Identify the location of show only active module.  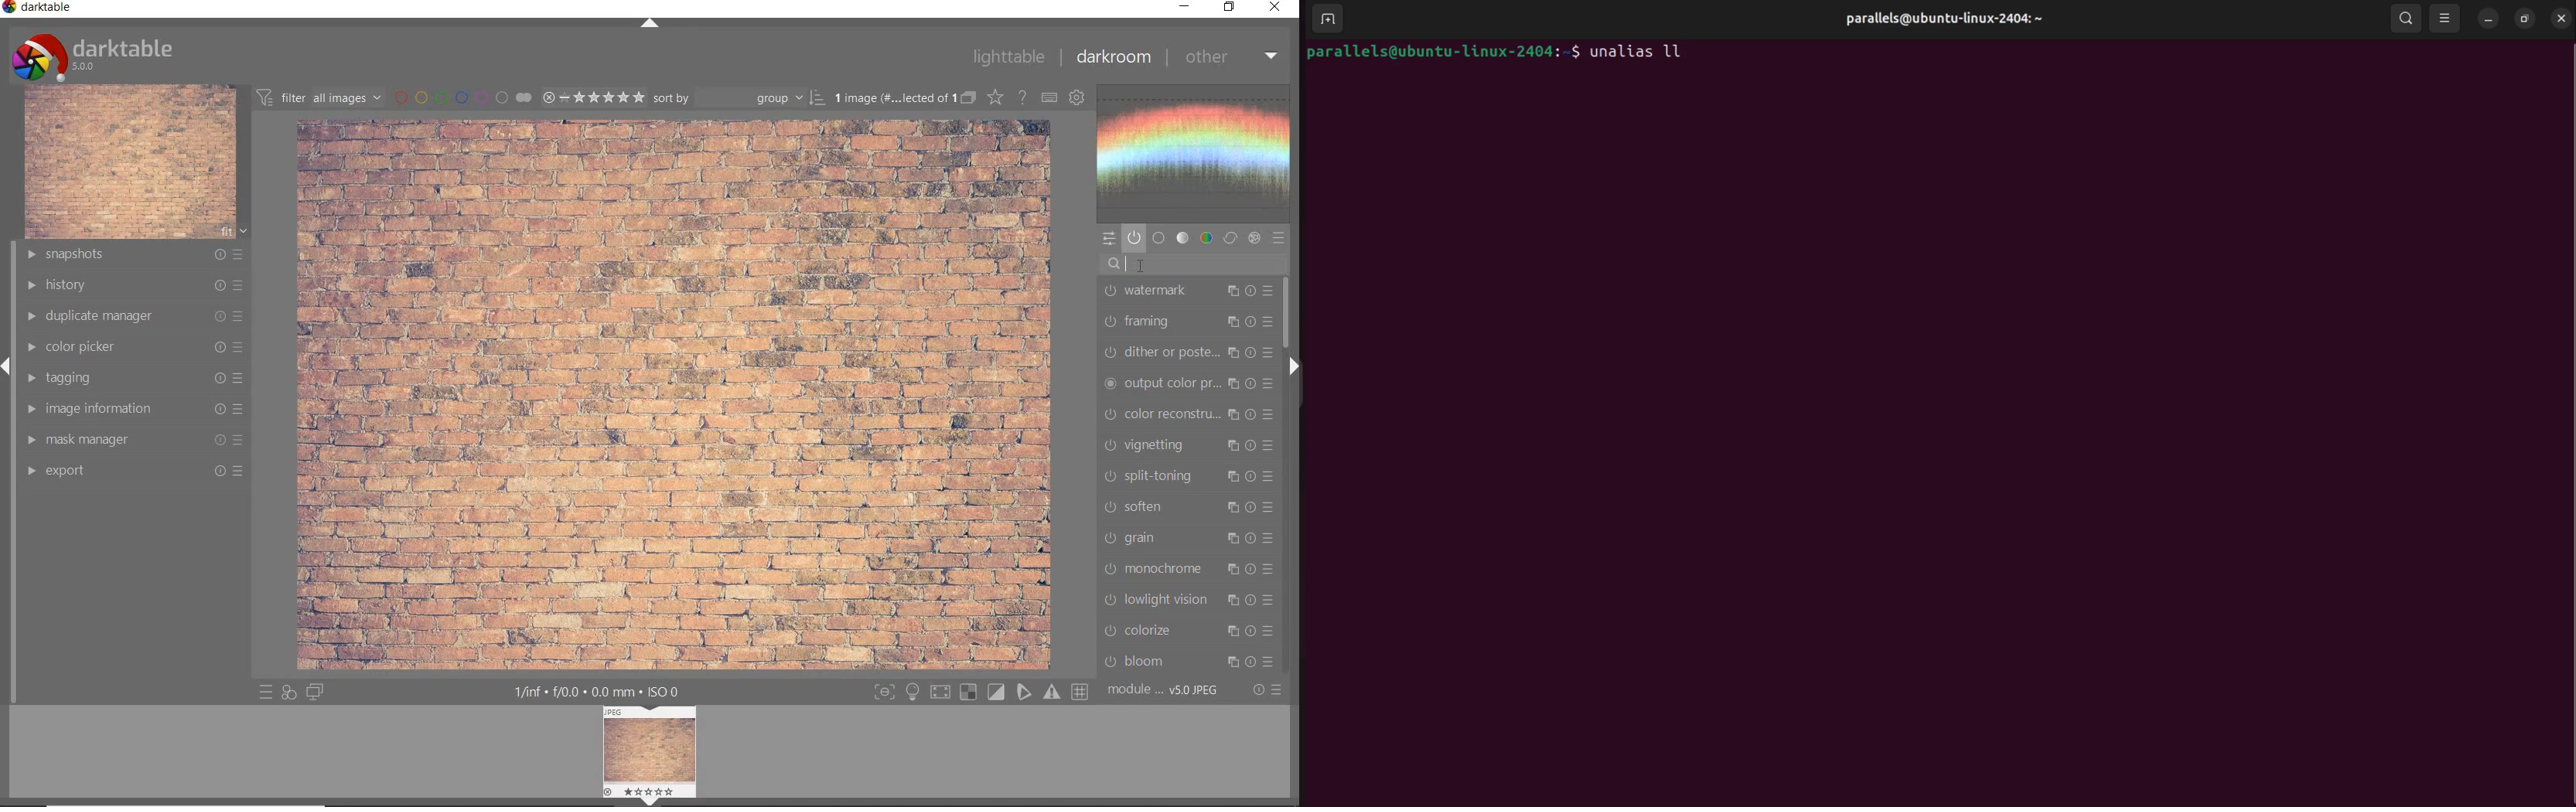
(1134, 238).